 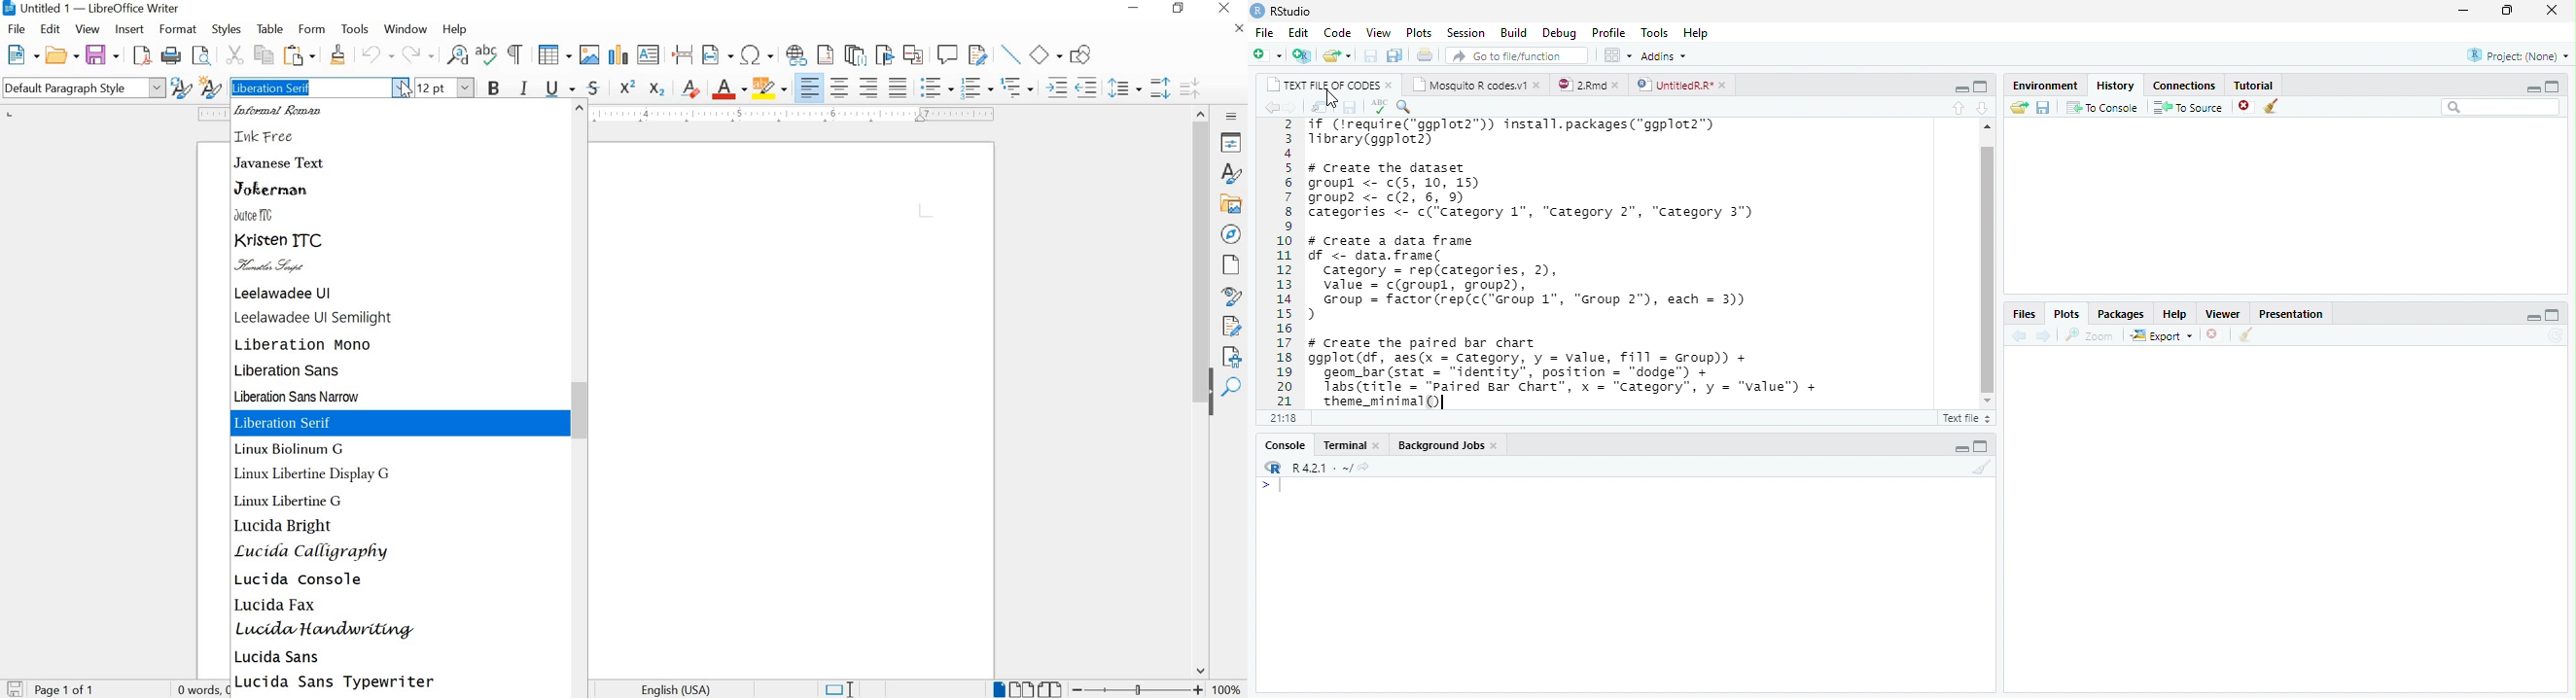 What do you see at coordinates (286, 293) in the screenshot?
I see `LEELAWADEE UI` at bounding box center [286, 293].